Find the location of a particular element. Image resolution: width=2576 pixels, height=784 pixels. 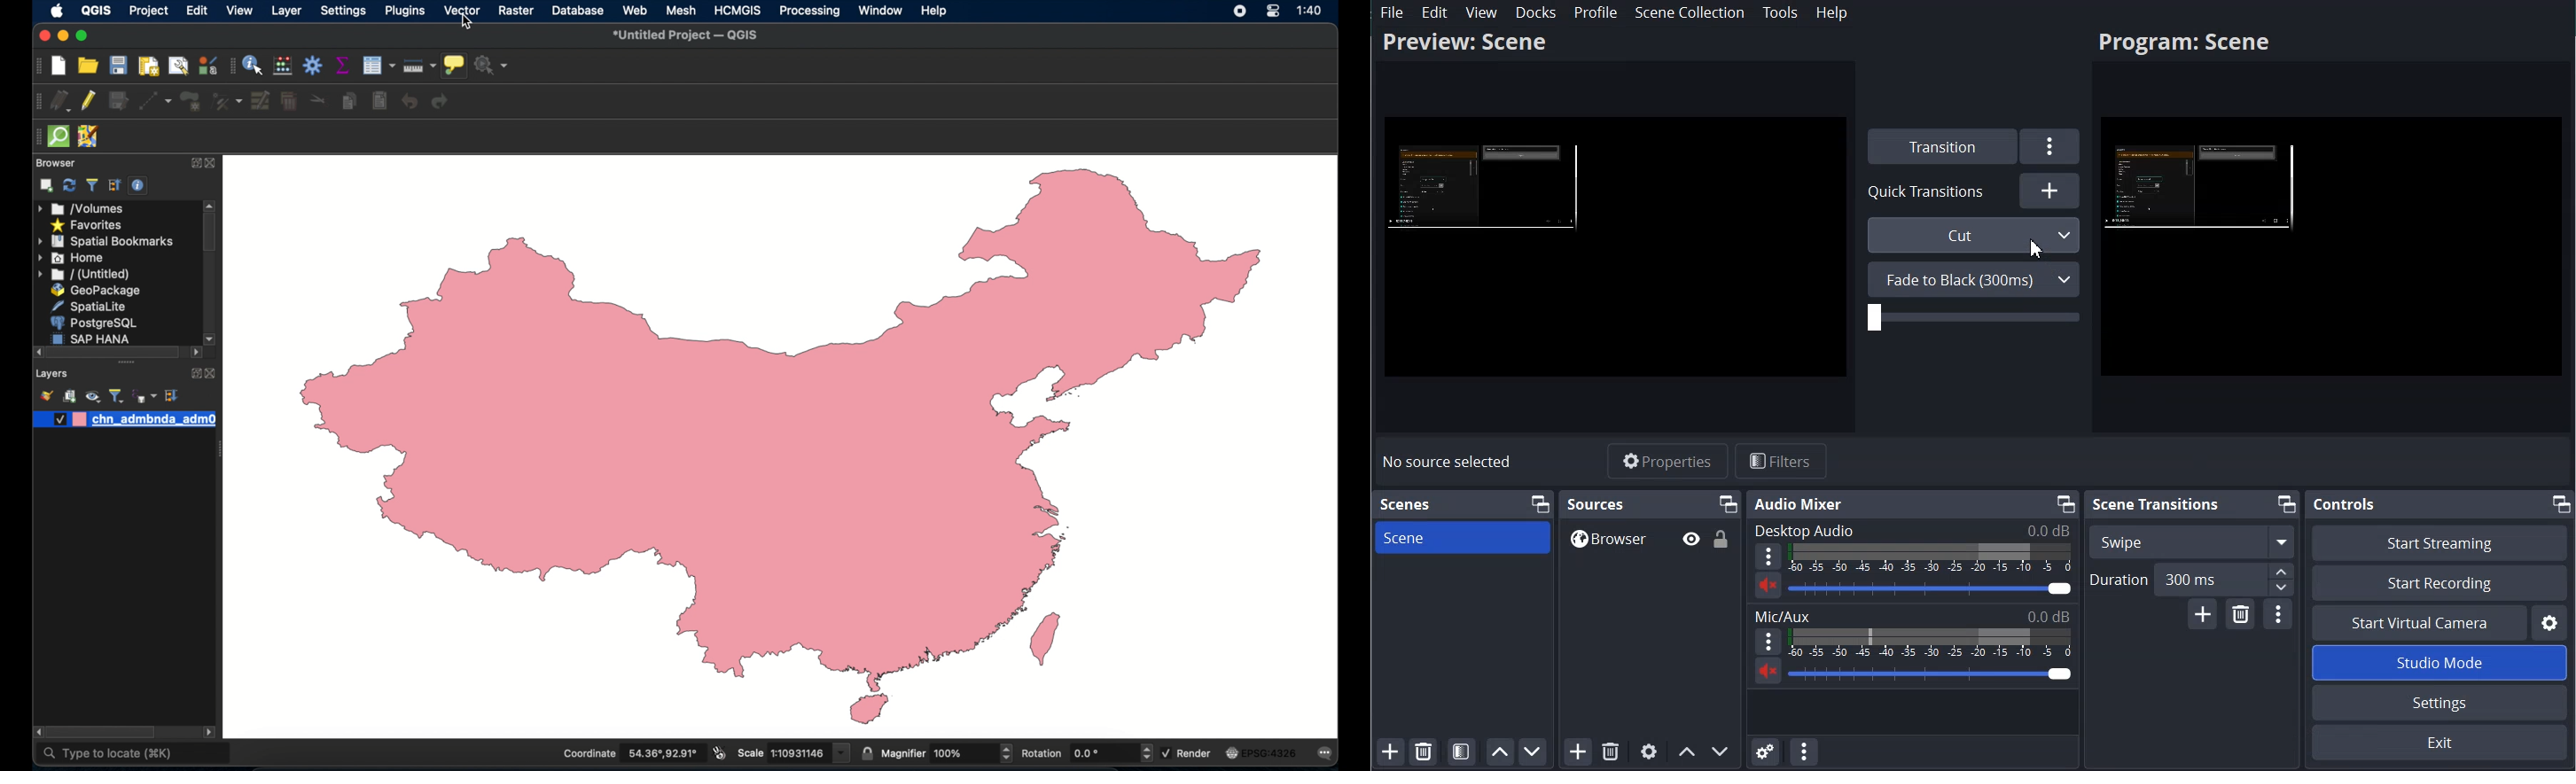

Help is located at coordinates (1832, 12).